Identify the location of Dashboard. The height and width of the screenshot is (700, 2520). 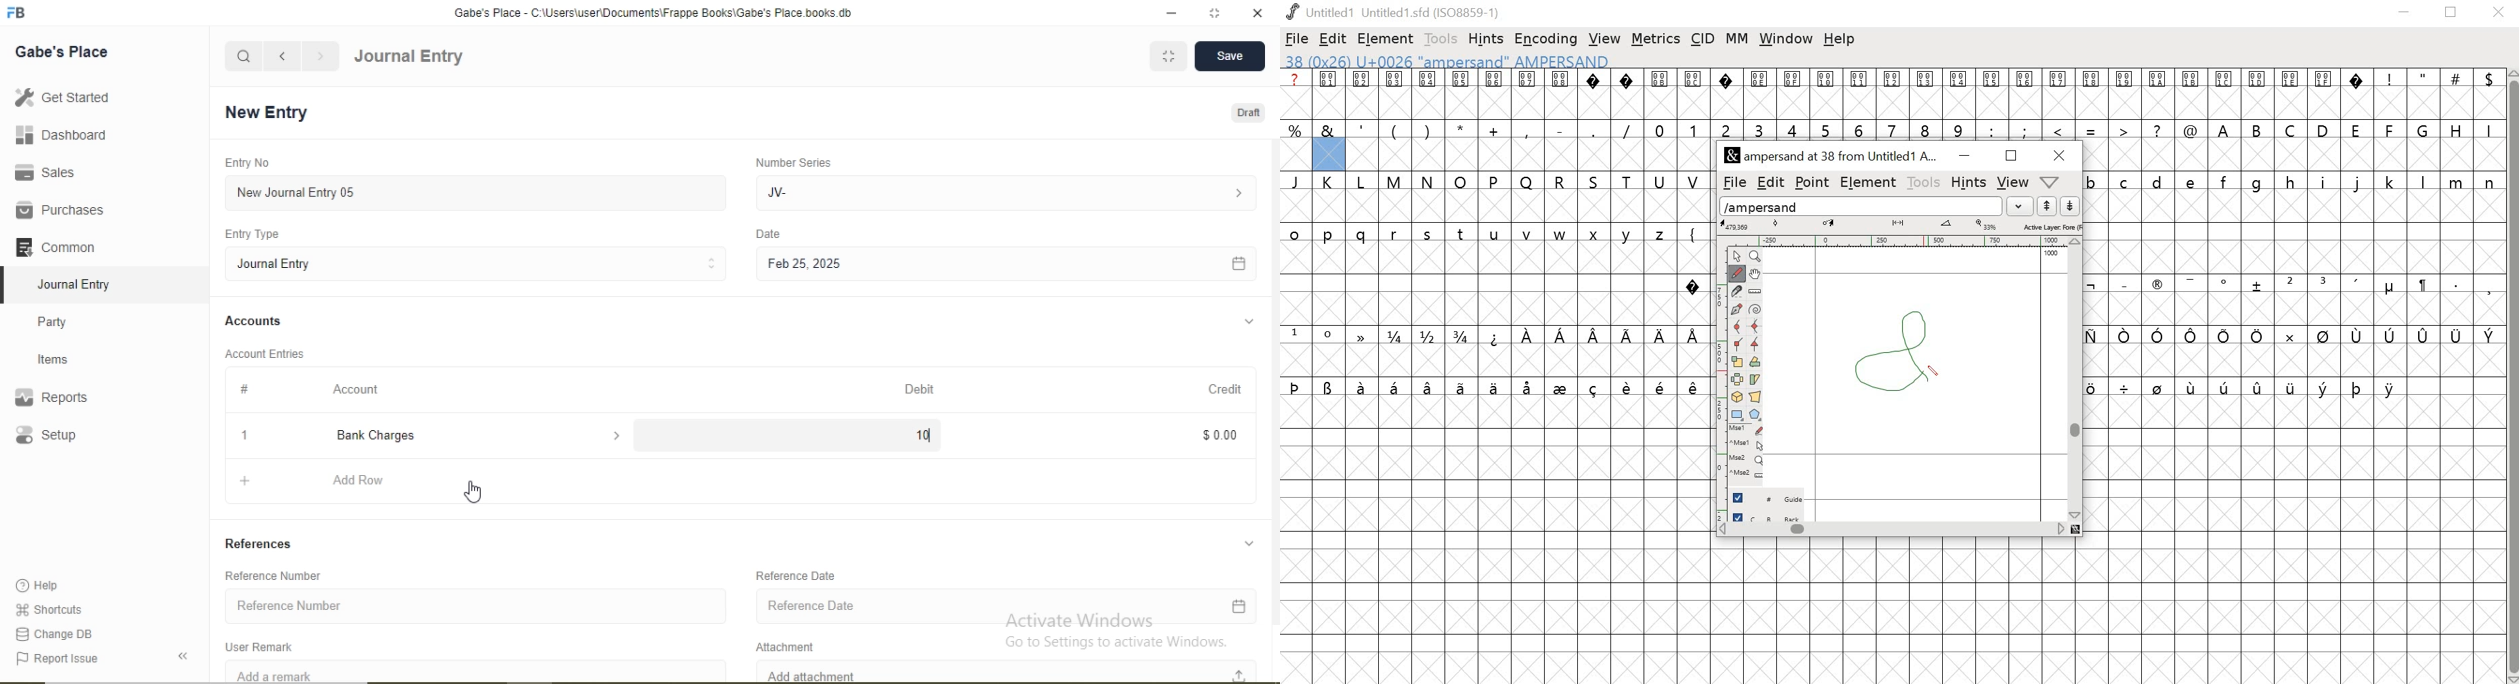
(55, 136).